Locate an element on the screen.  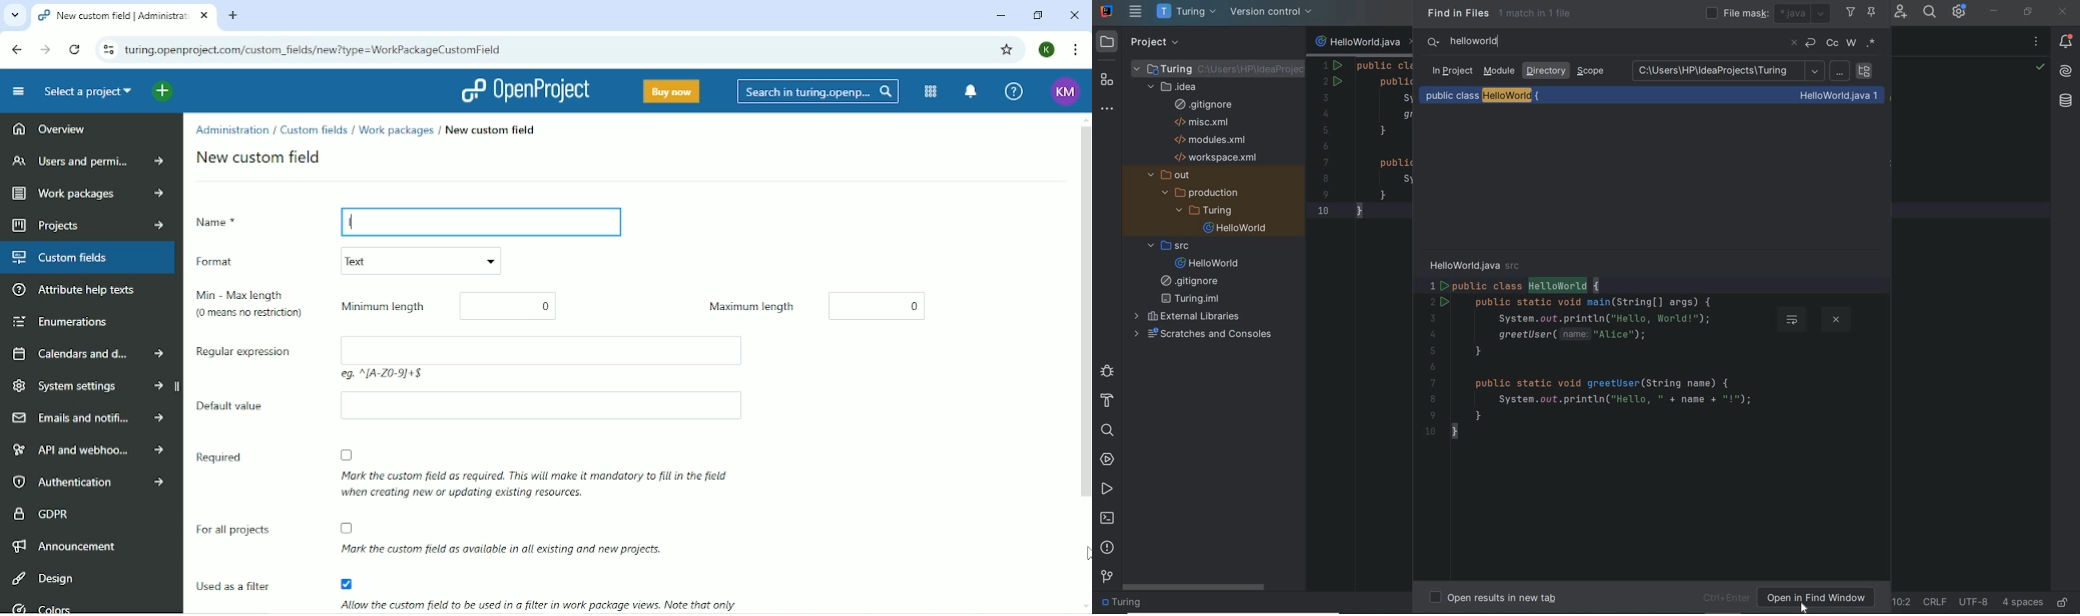
Back is located at coordinates (18, 49).